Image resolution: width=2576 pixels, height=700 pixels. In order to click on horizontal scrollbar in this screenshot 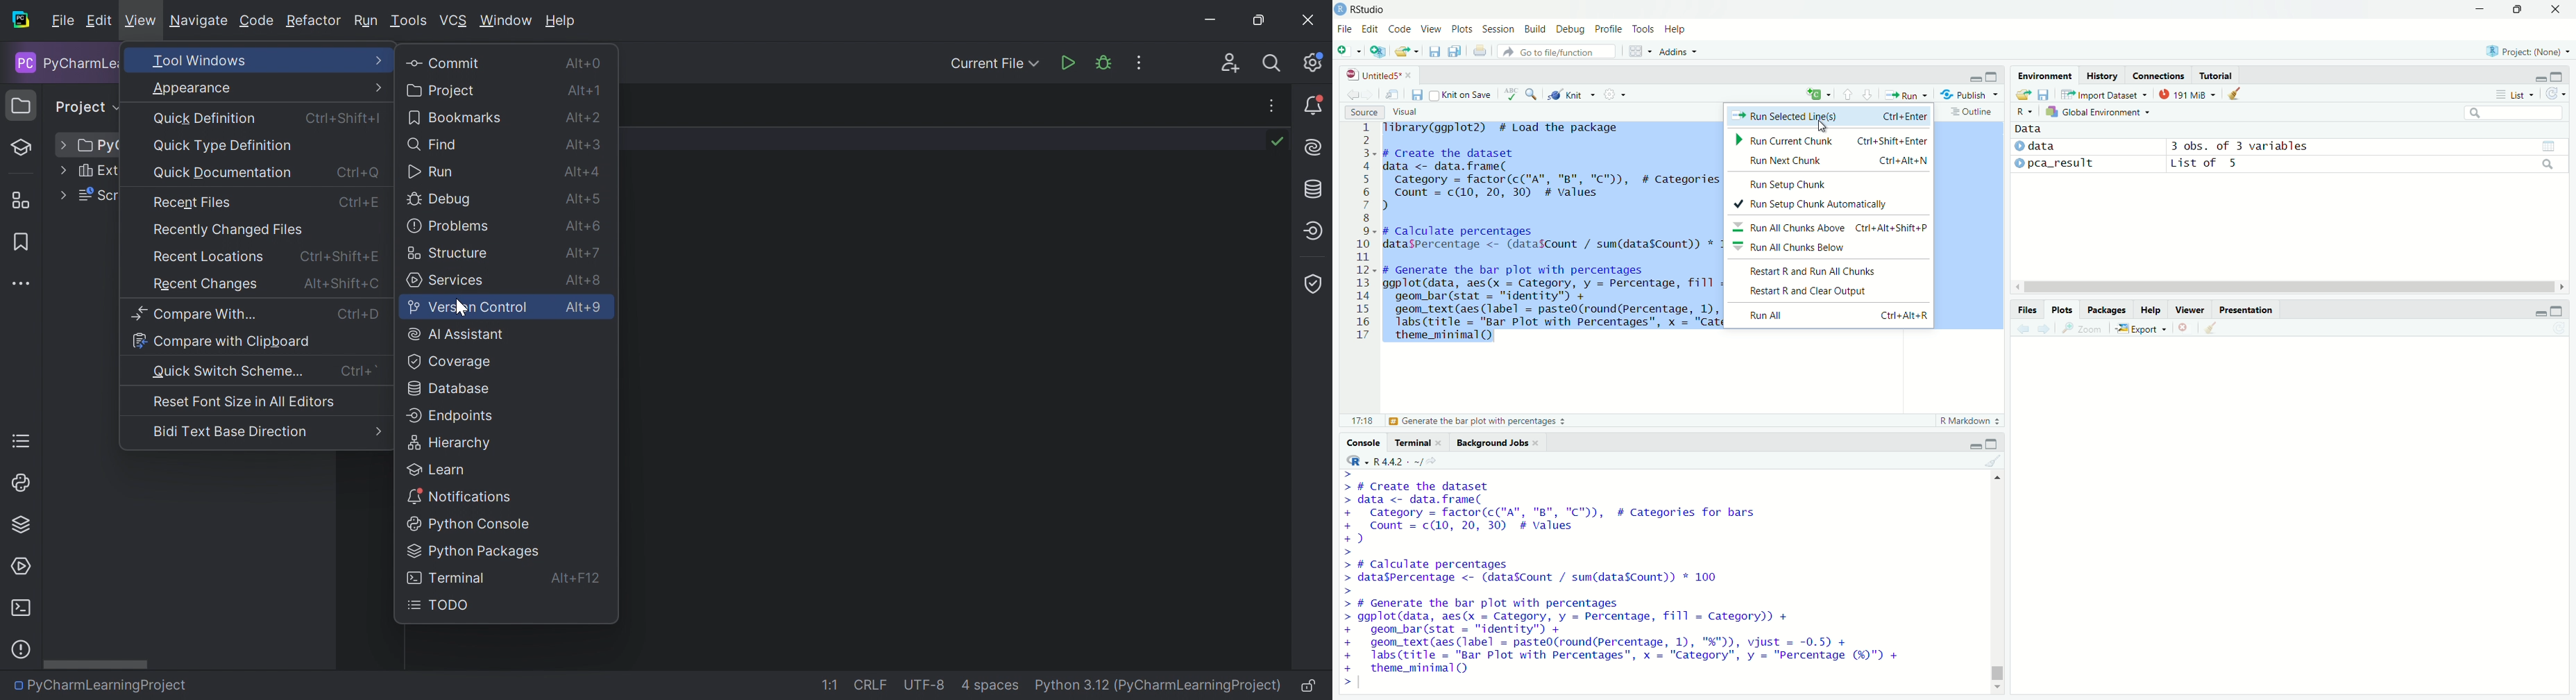, I will do `click(2291, 288)`.